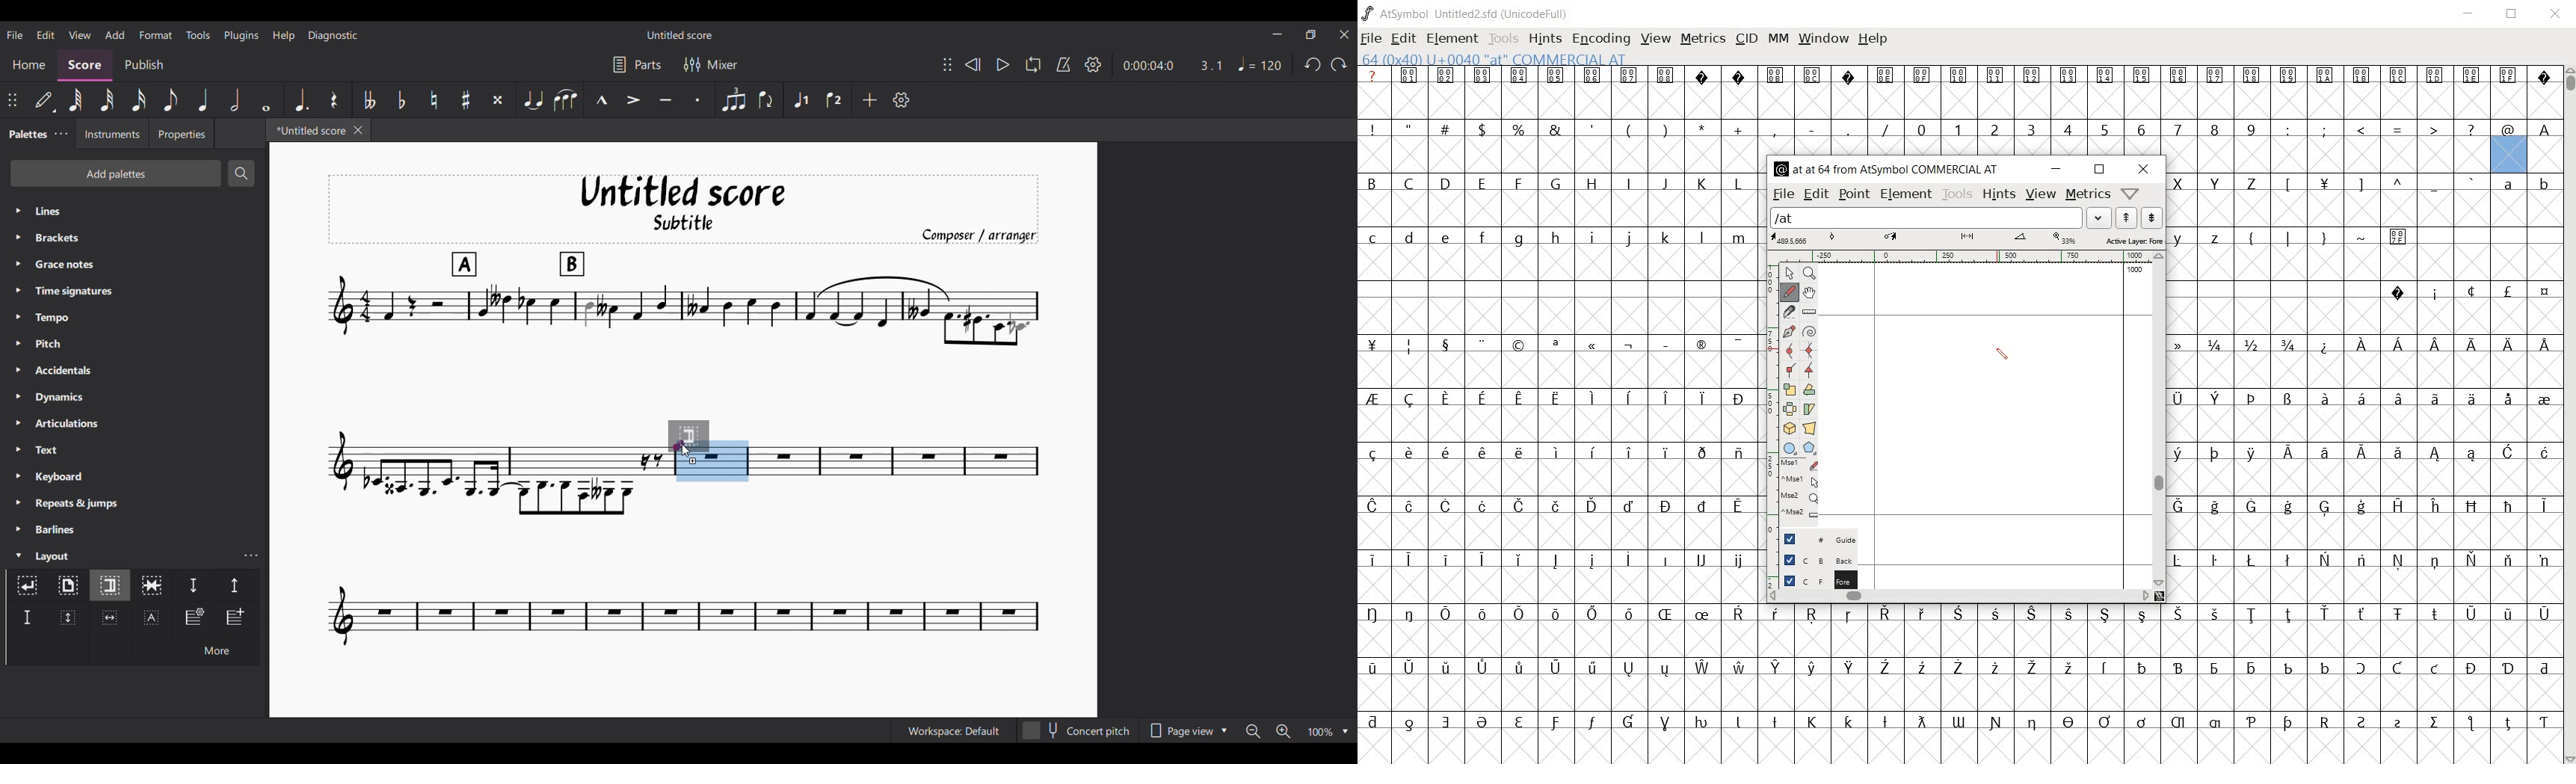  I want to click on 64th note, so click(76, 100).